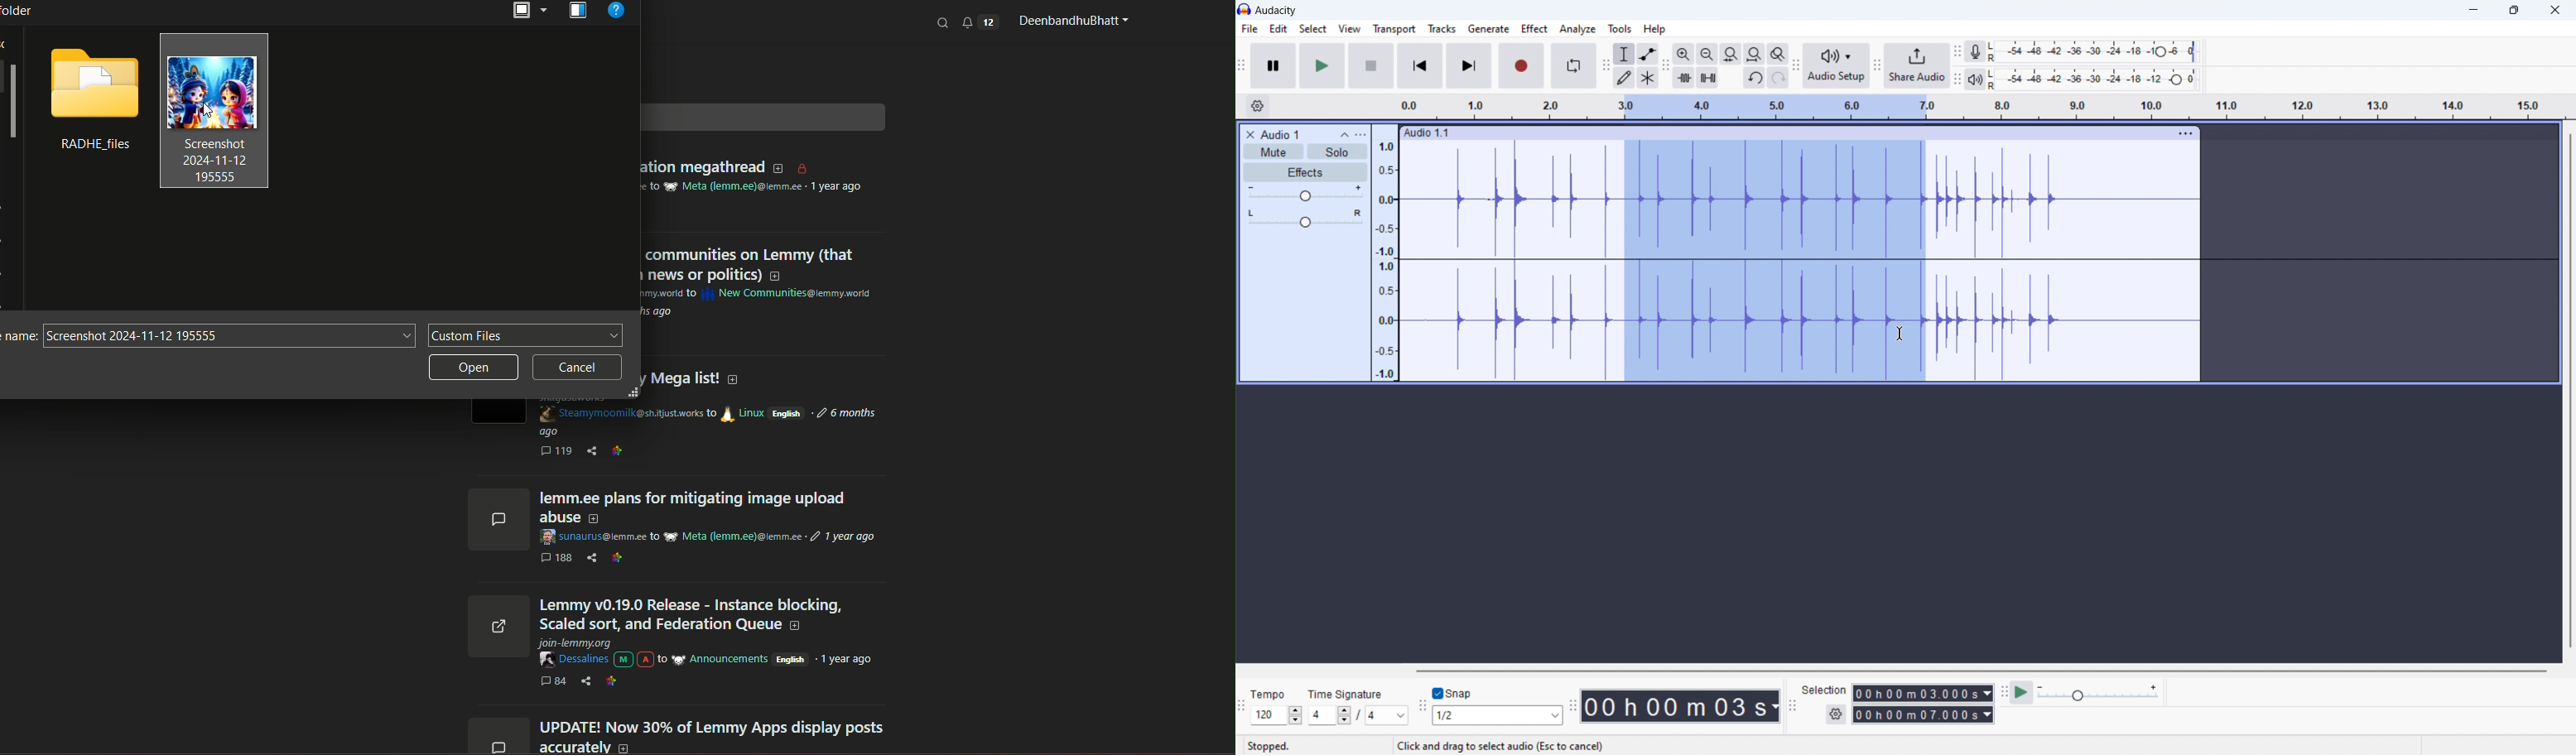 This screenshot has width=2576, height=756. I want to click on record level, so click(2100, 52).